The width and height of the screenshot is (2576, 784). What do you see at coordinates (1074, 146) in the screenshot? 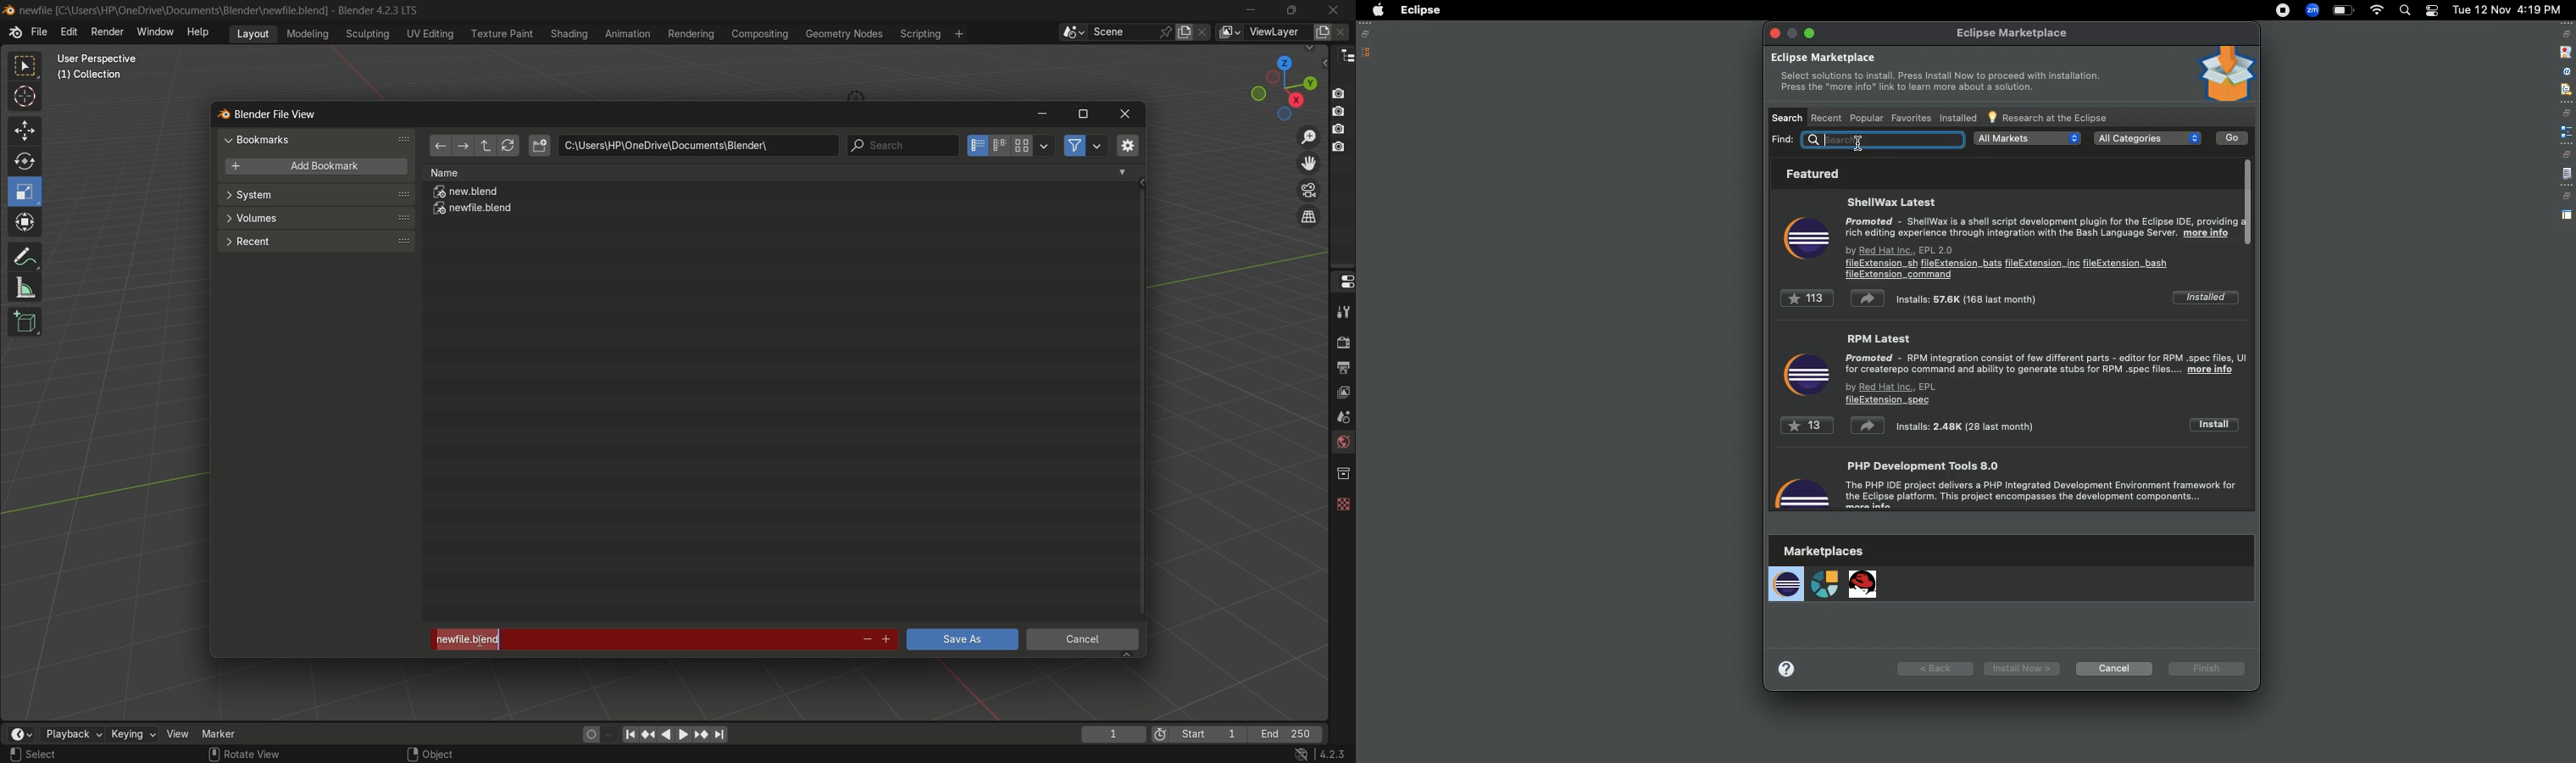
I see `filter files` at bounding box center [1074, 146].